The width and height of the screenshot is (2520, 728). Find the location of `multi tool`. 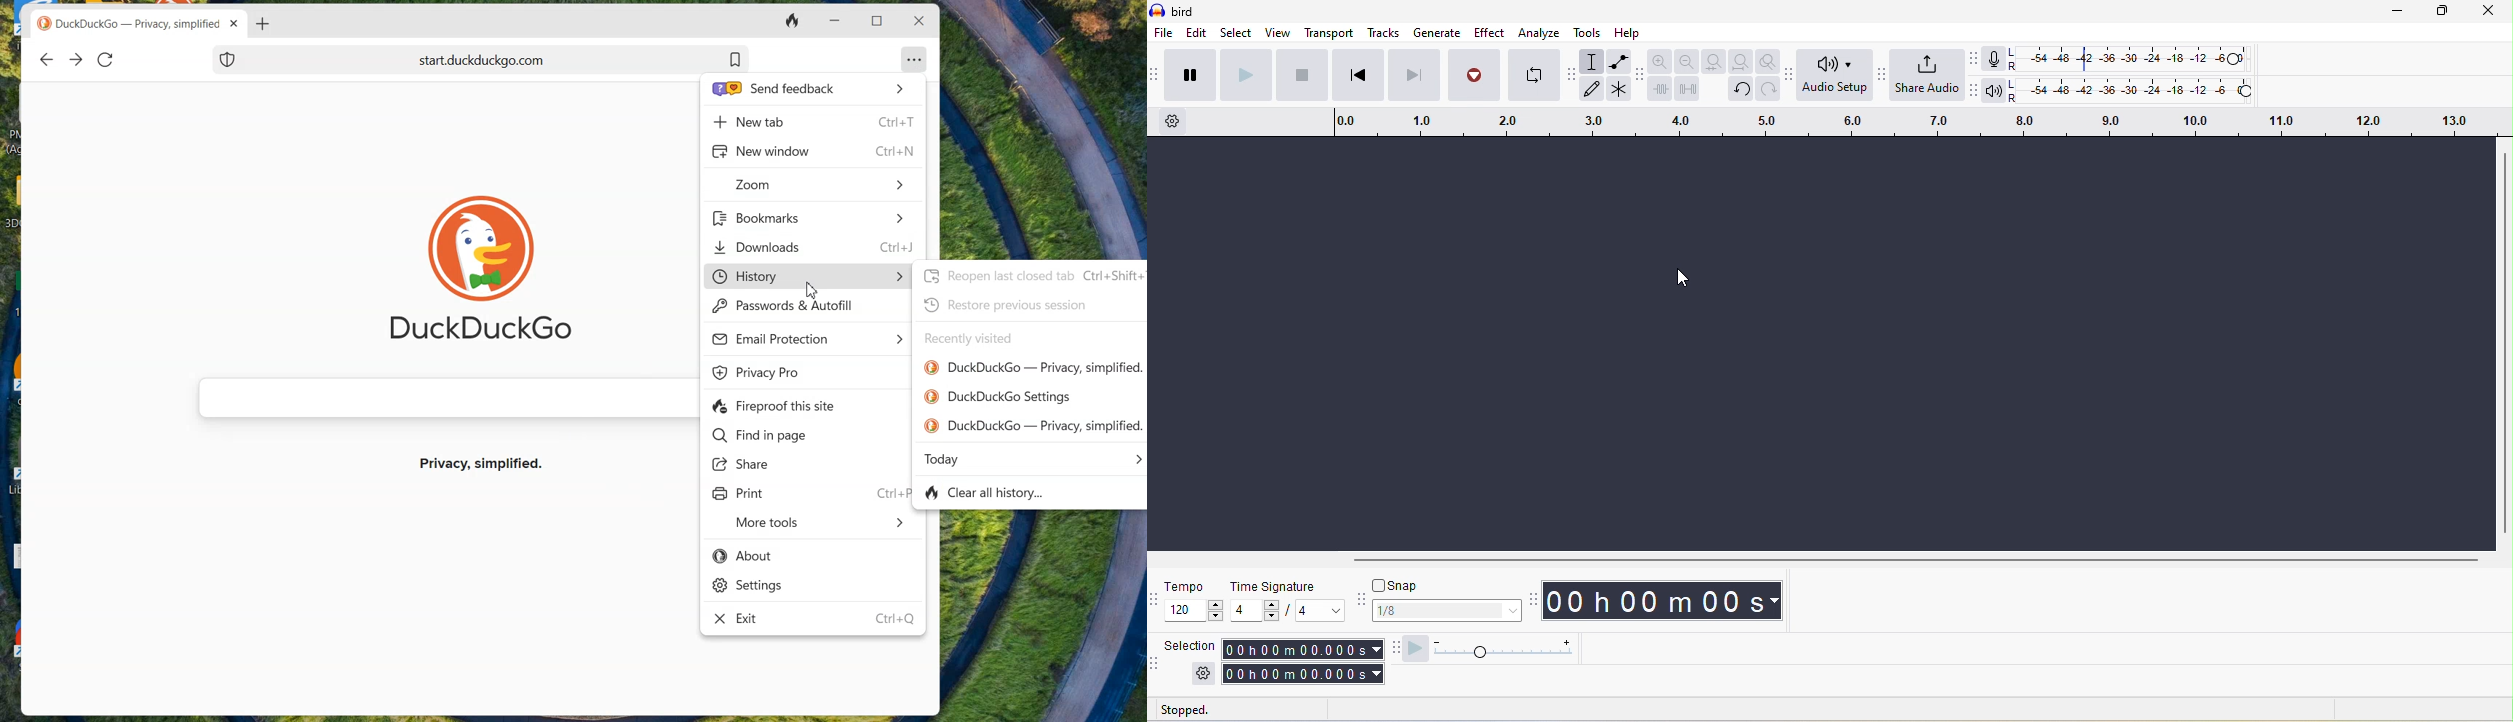

multi tool is located at coordinates (1620, 91).